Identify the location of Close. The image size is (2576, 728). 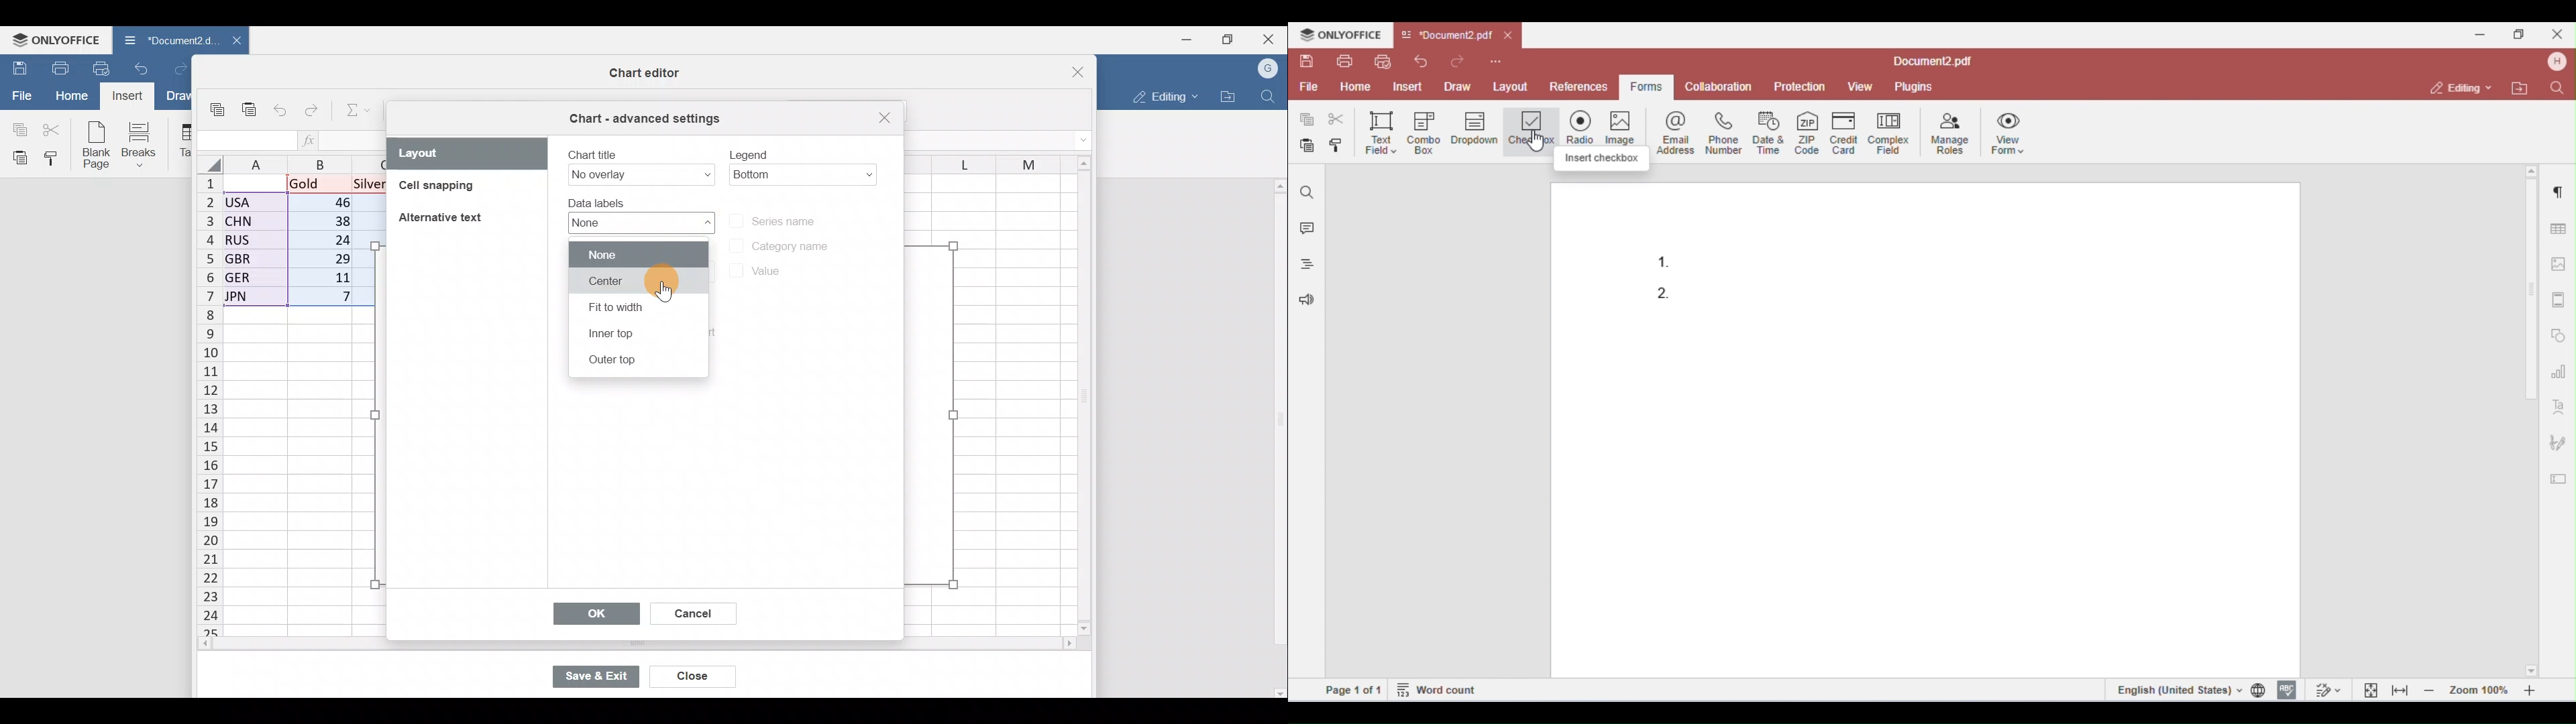
(1272, 38).